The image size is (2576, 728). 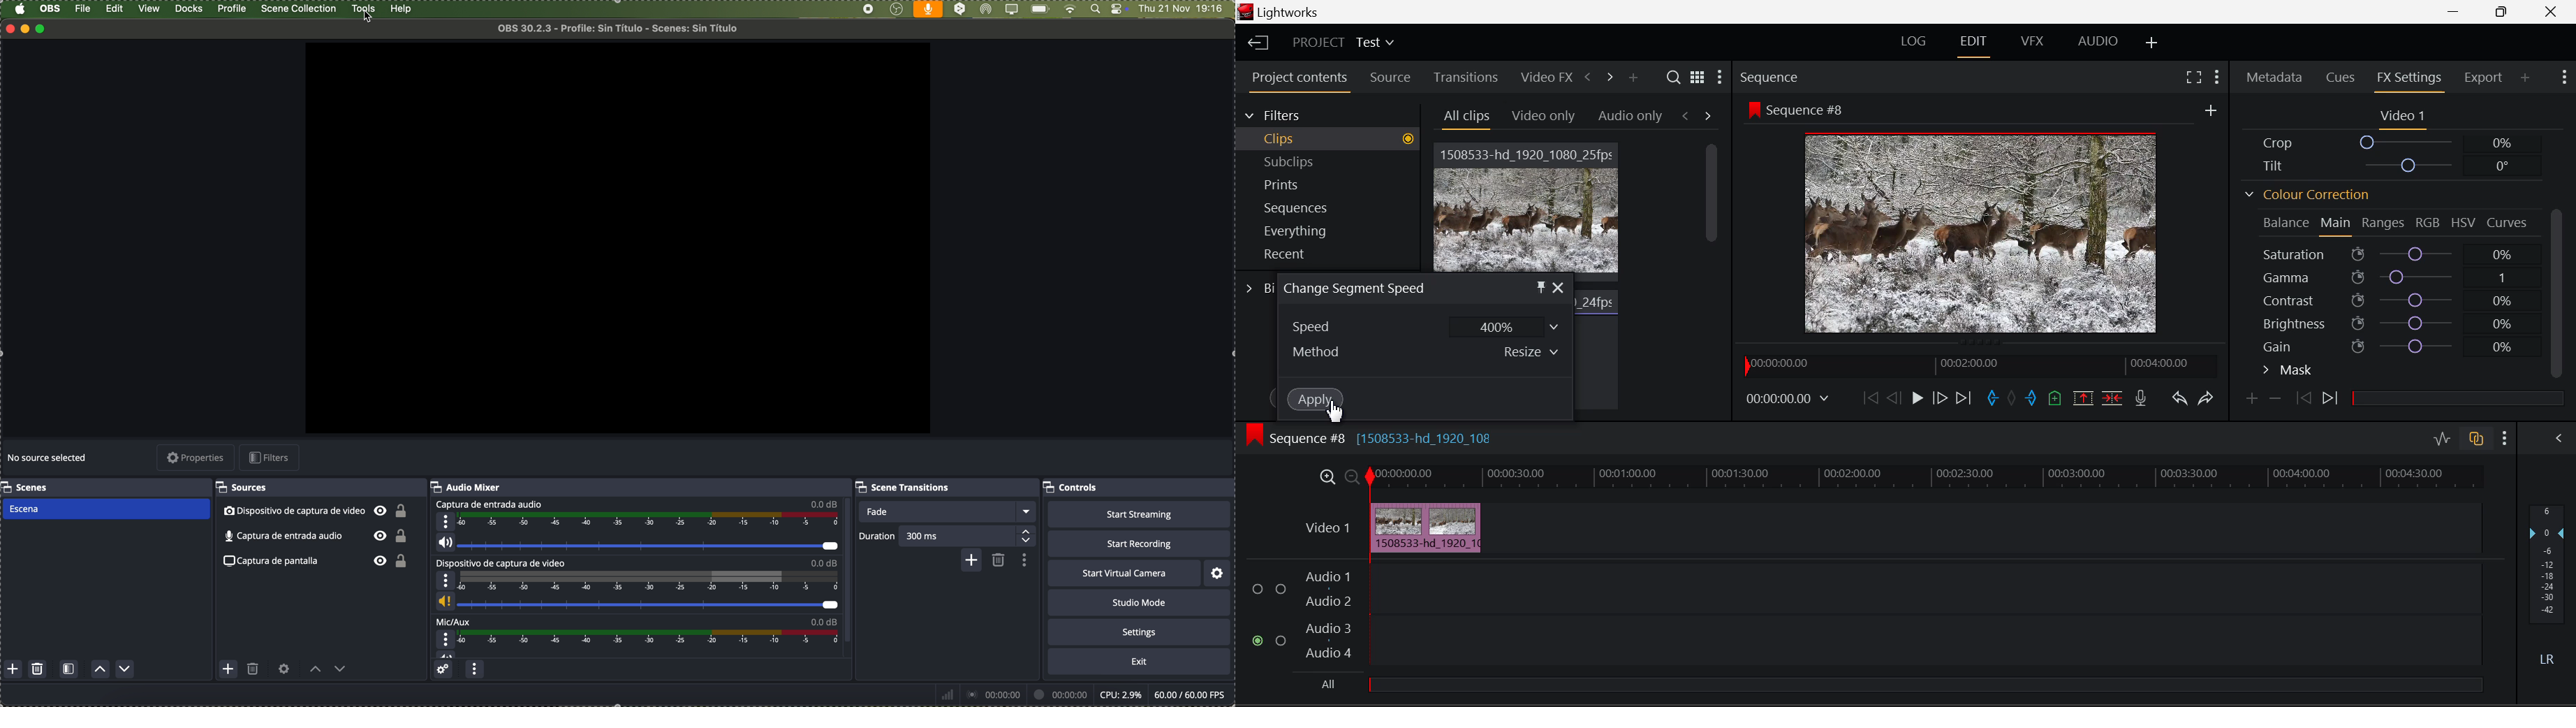 I want to click on Sequence #8 Timeline Display, so click(x=1293, y=439).